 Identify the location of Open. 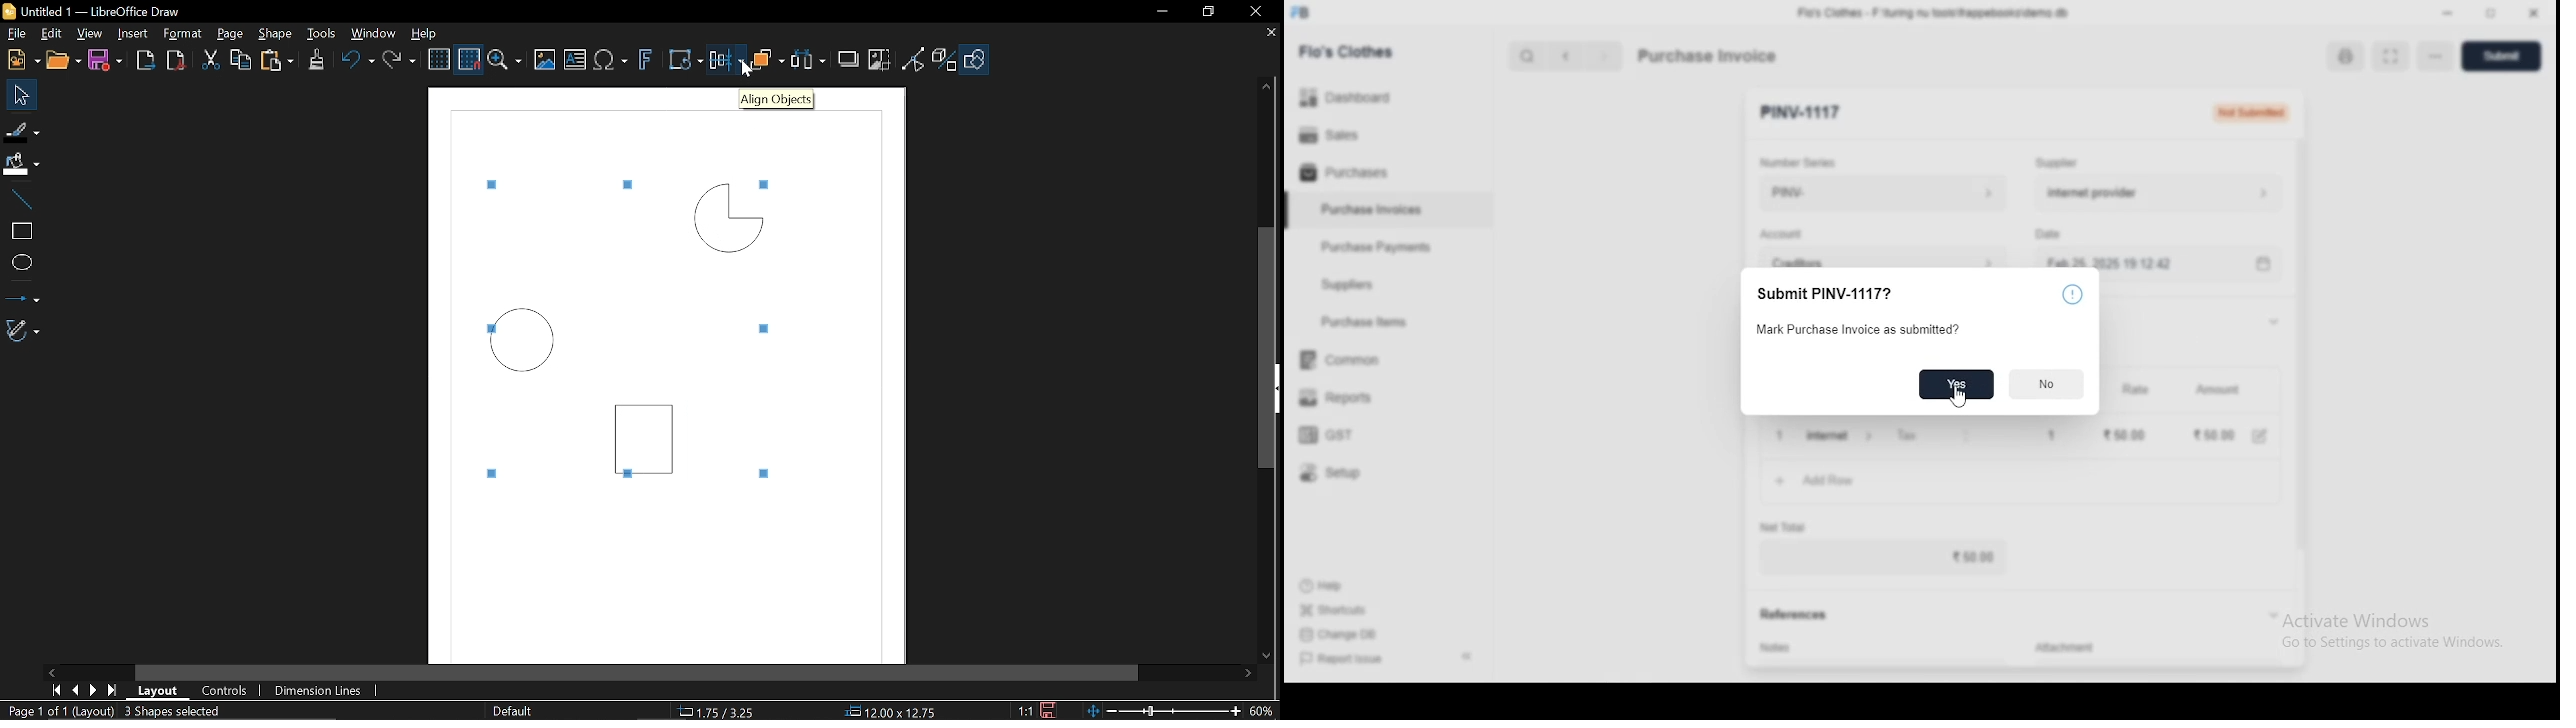
(62, 61).